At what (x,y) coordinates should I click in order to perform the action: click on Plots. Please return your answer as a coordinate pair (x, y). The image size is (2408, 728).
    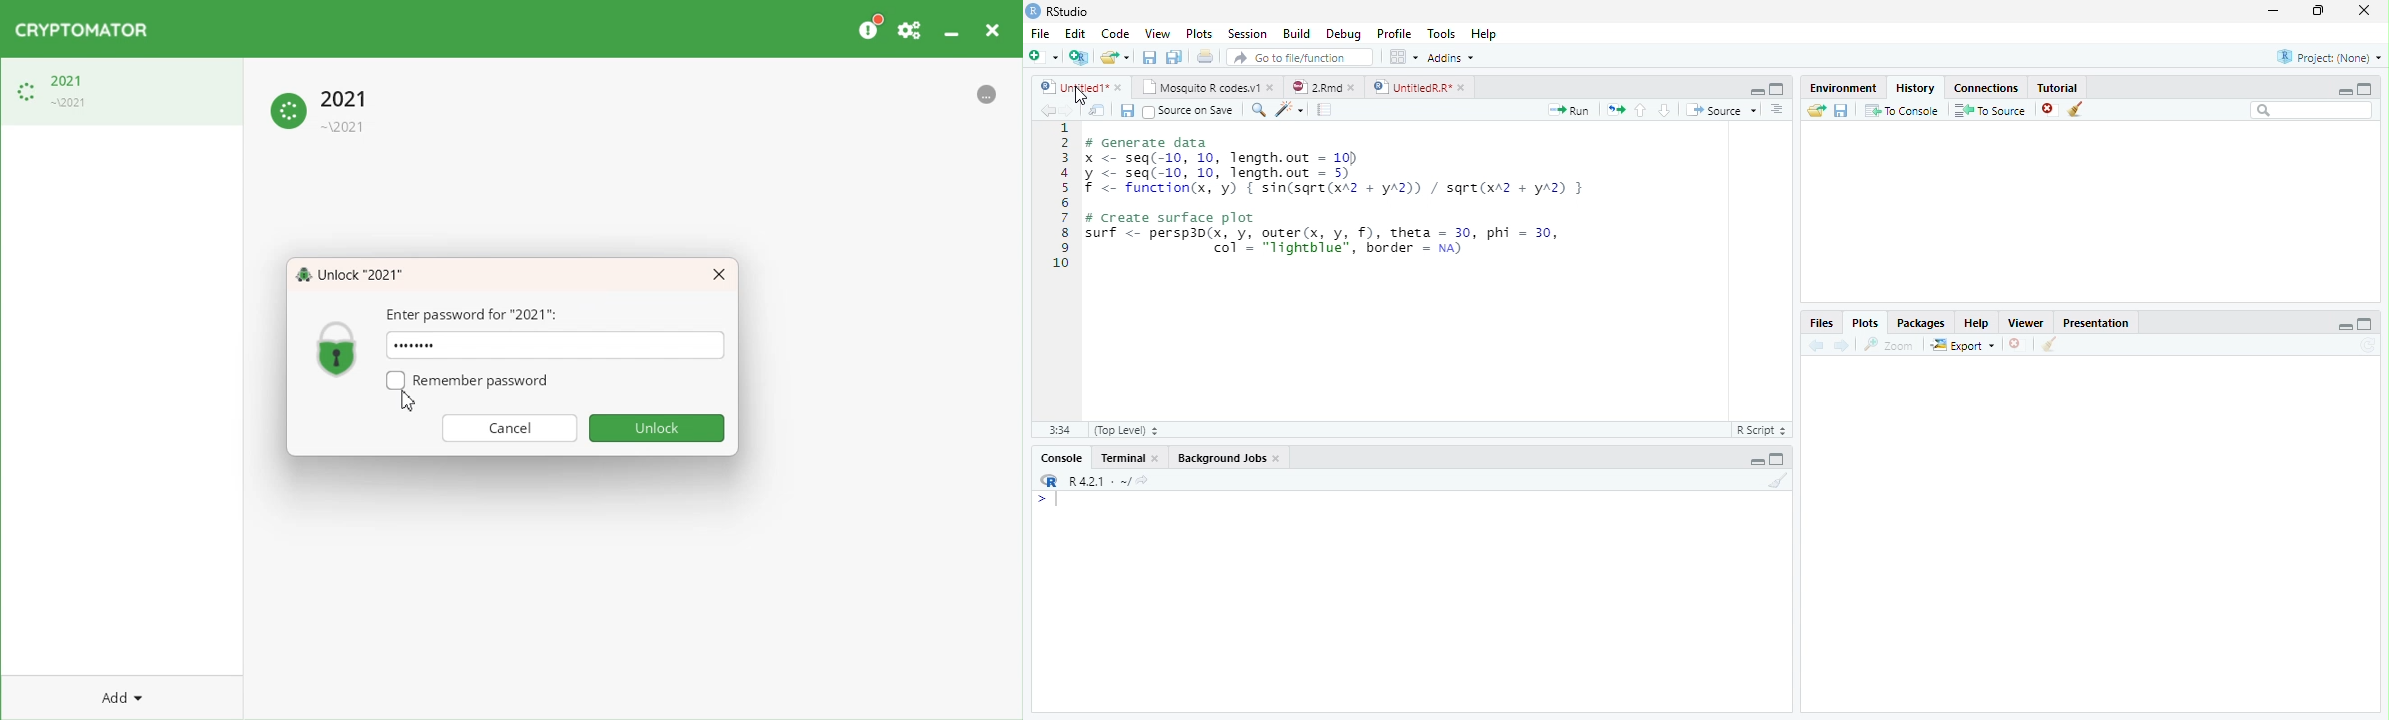
    Looking at the image, I should click on (1198, 33).